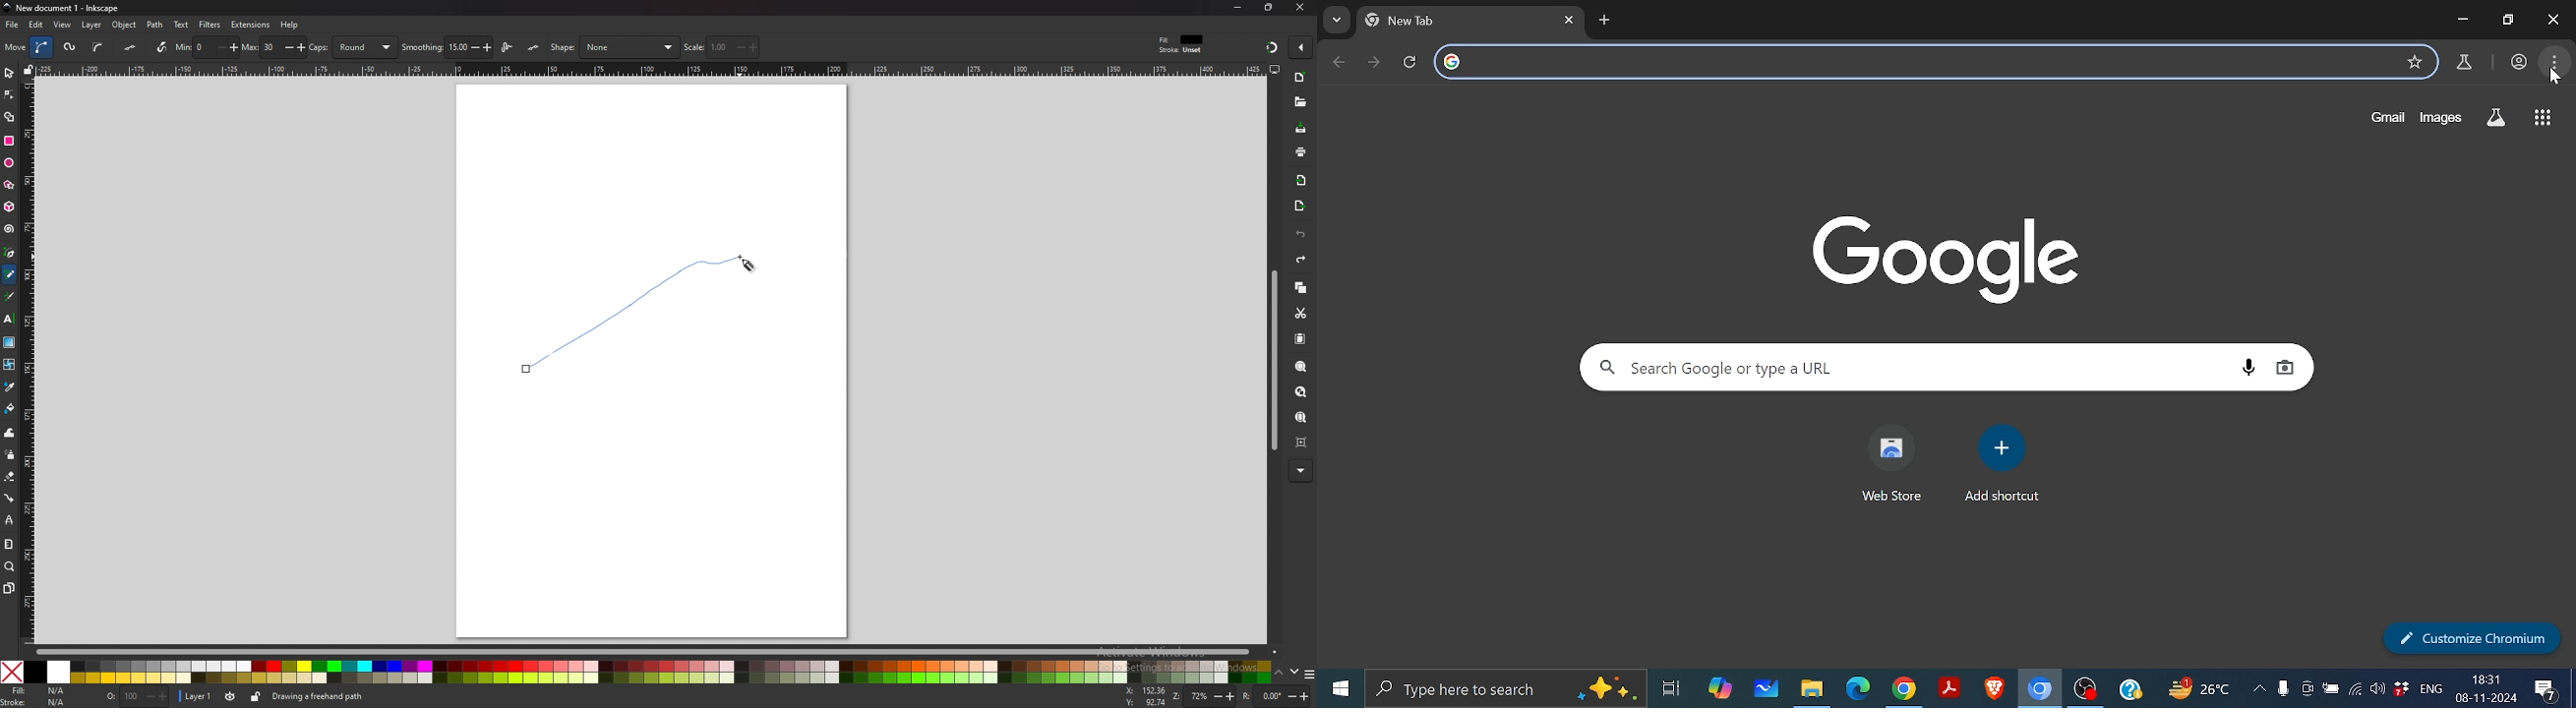 This screenshot has width=2576, height=728. What do you see at coordinates (1673, 691) in the screenshot?
I see `task view` at bounding box center [1673, 691].